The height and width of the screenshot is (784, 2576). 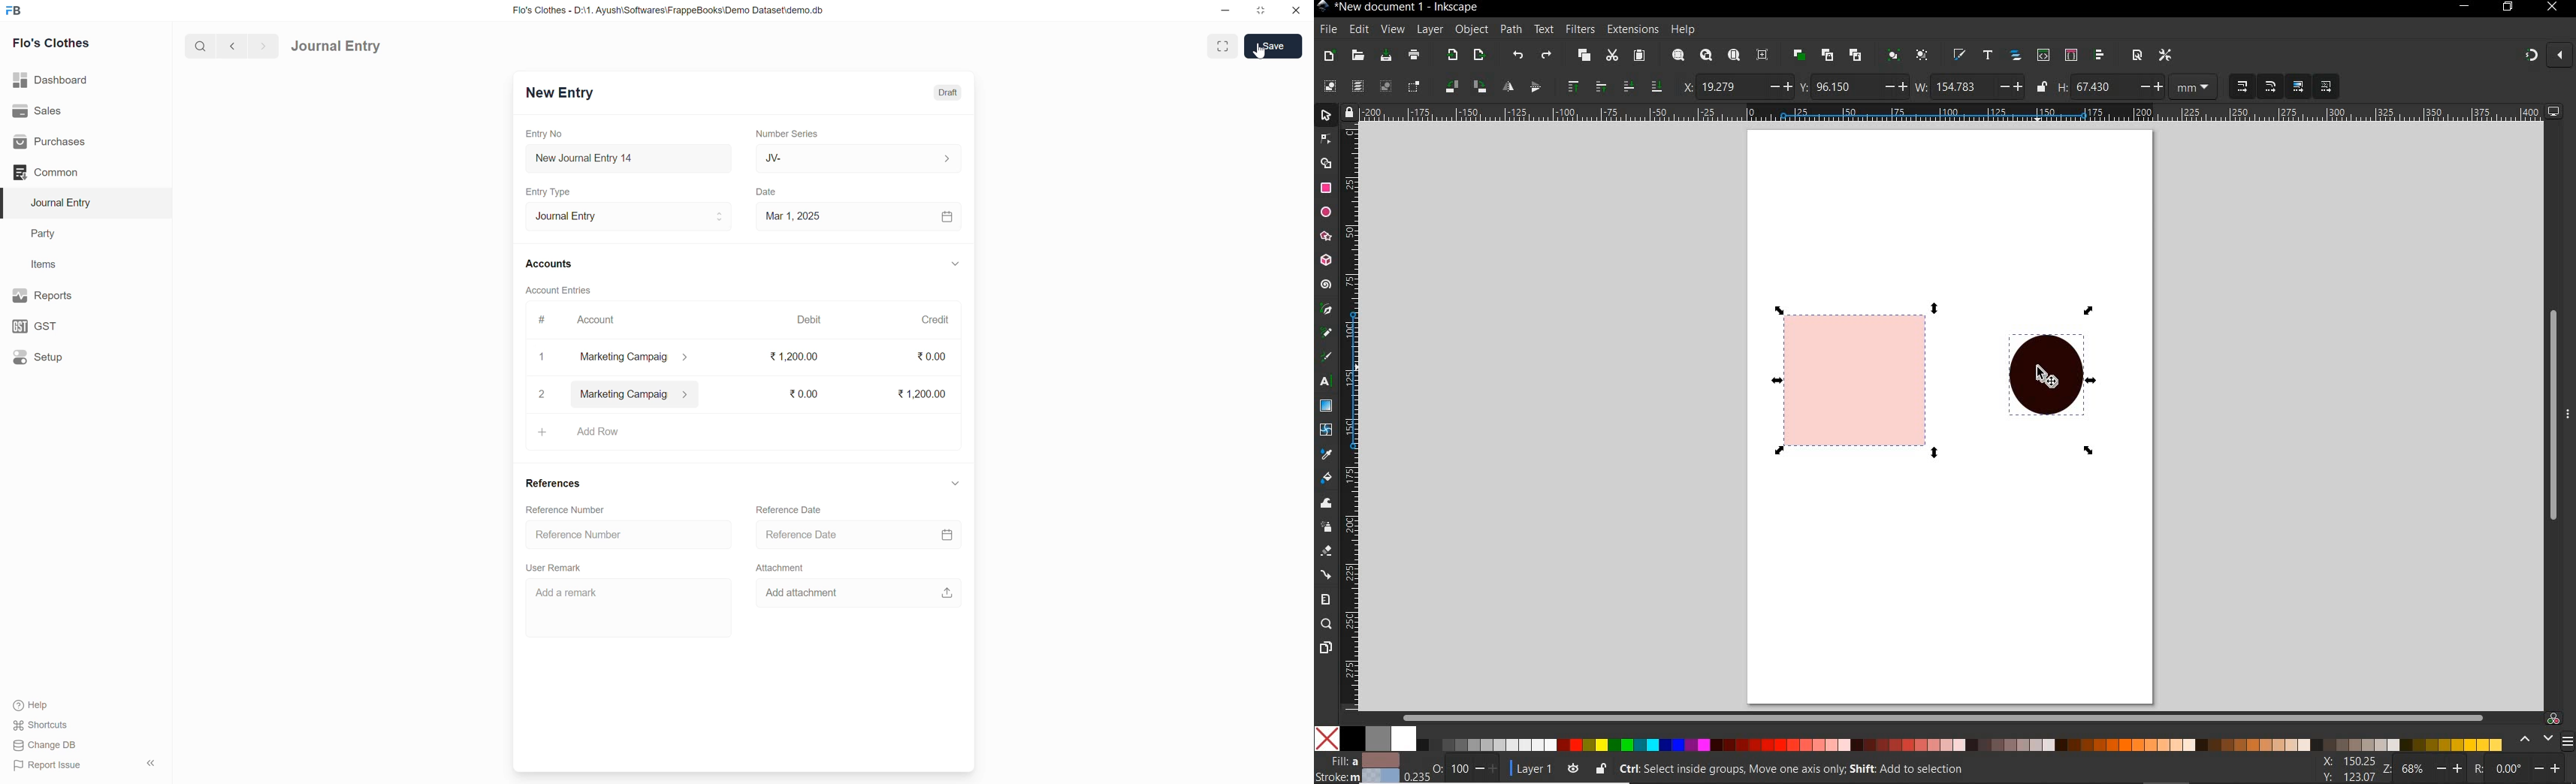 I want to click on JV-, so click(x=859, y=158).